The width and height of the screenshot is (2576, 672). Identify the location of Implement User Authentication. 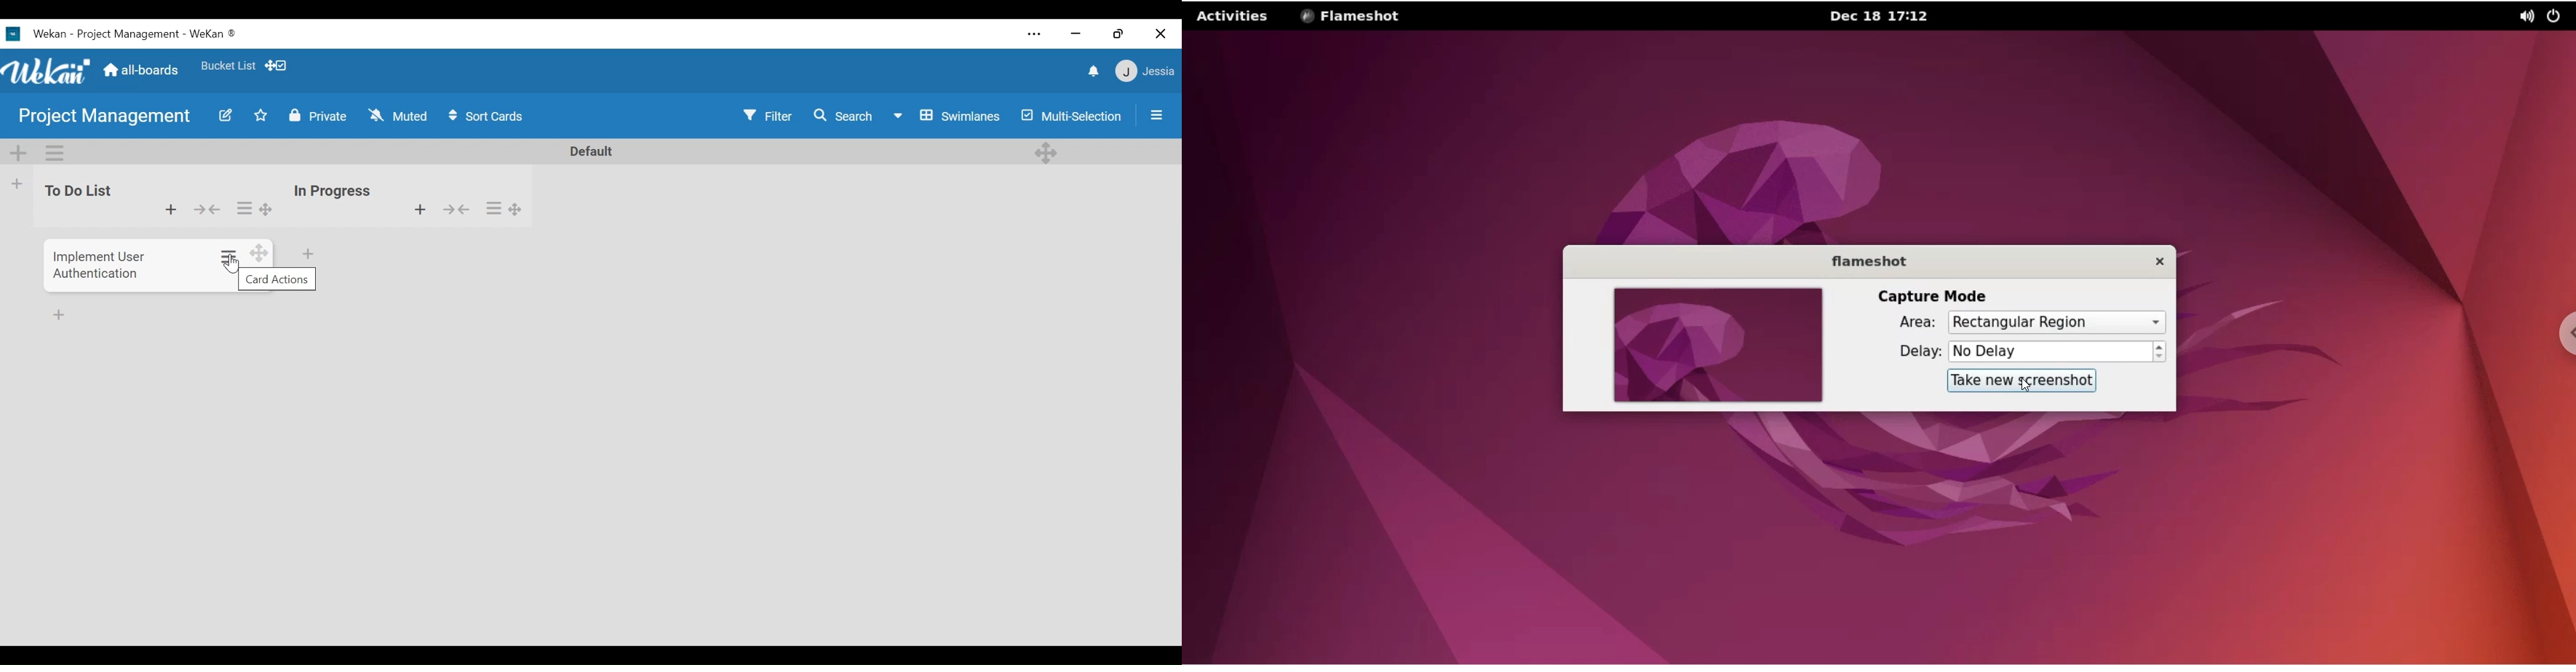
(101, 263).